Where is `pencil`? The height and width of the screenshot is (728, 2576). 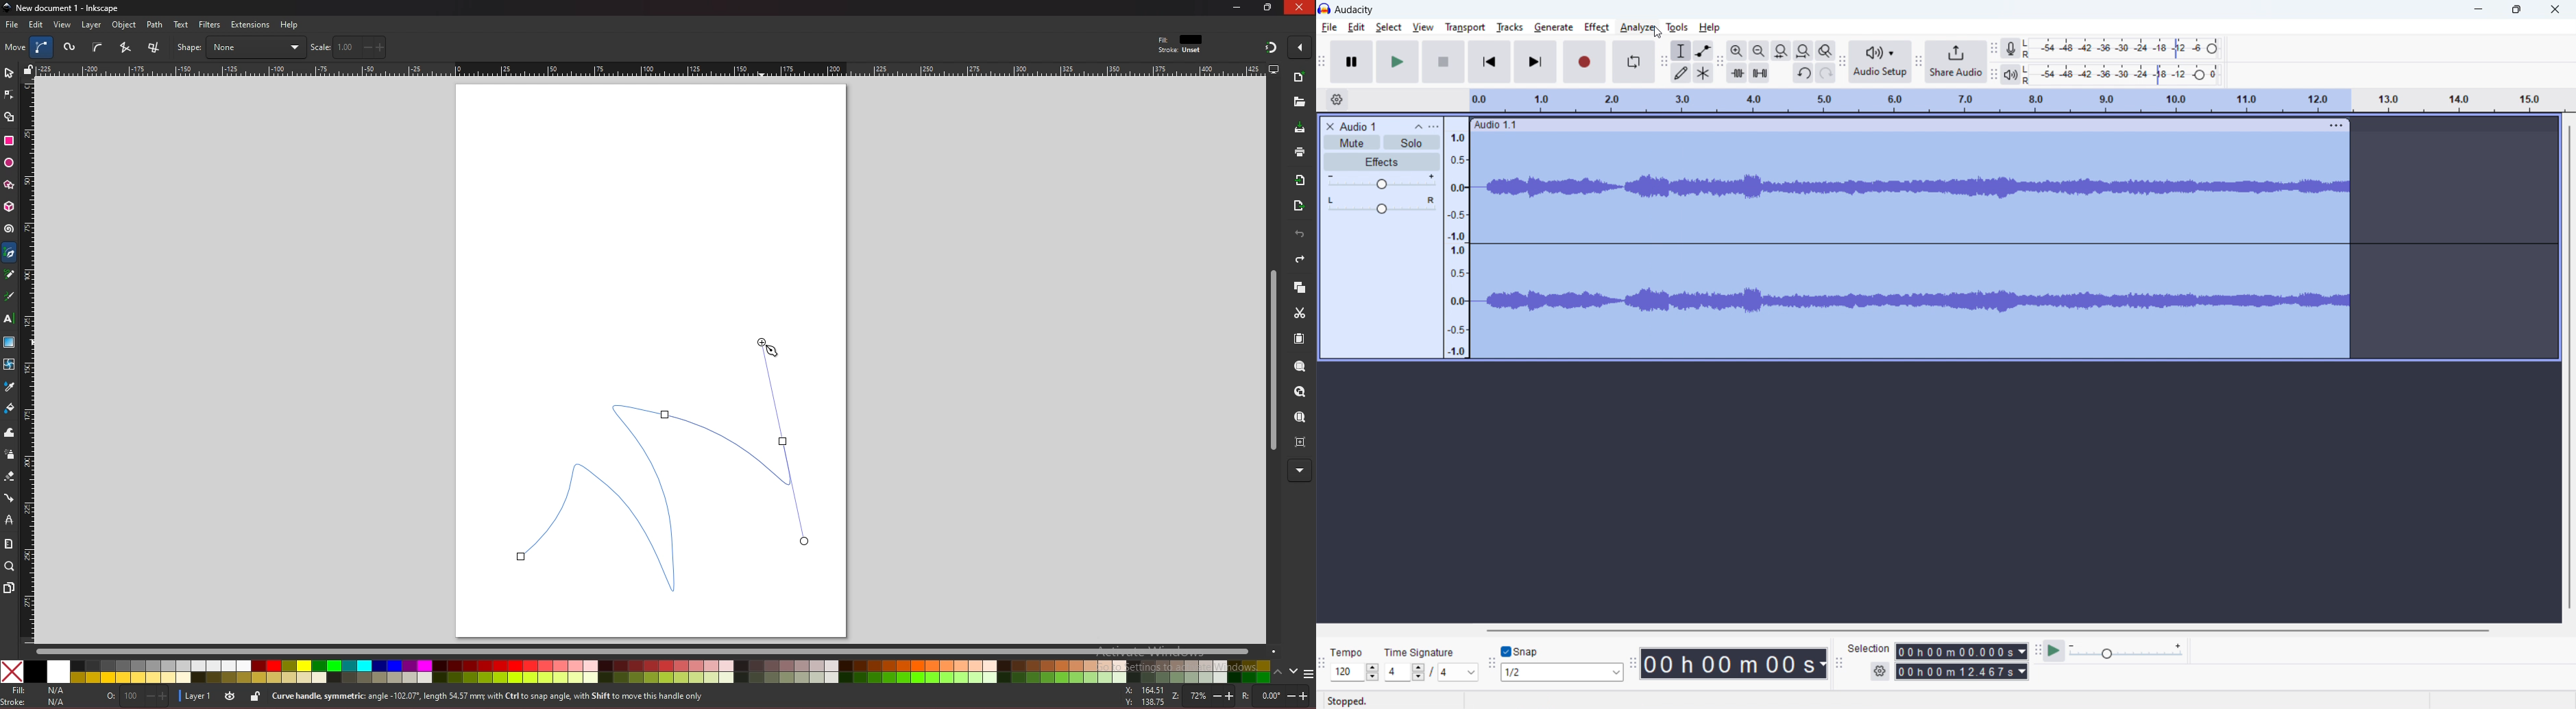 pencil is located at coordinates (13, 275).